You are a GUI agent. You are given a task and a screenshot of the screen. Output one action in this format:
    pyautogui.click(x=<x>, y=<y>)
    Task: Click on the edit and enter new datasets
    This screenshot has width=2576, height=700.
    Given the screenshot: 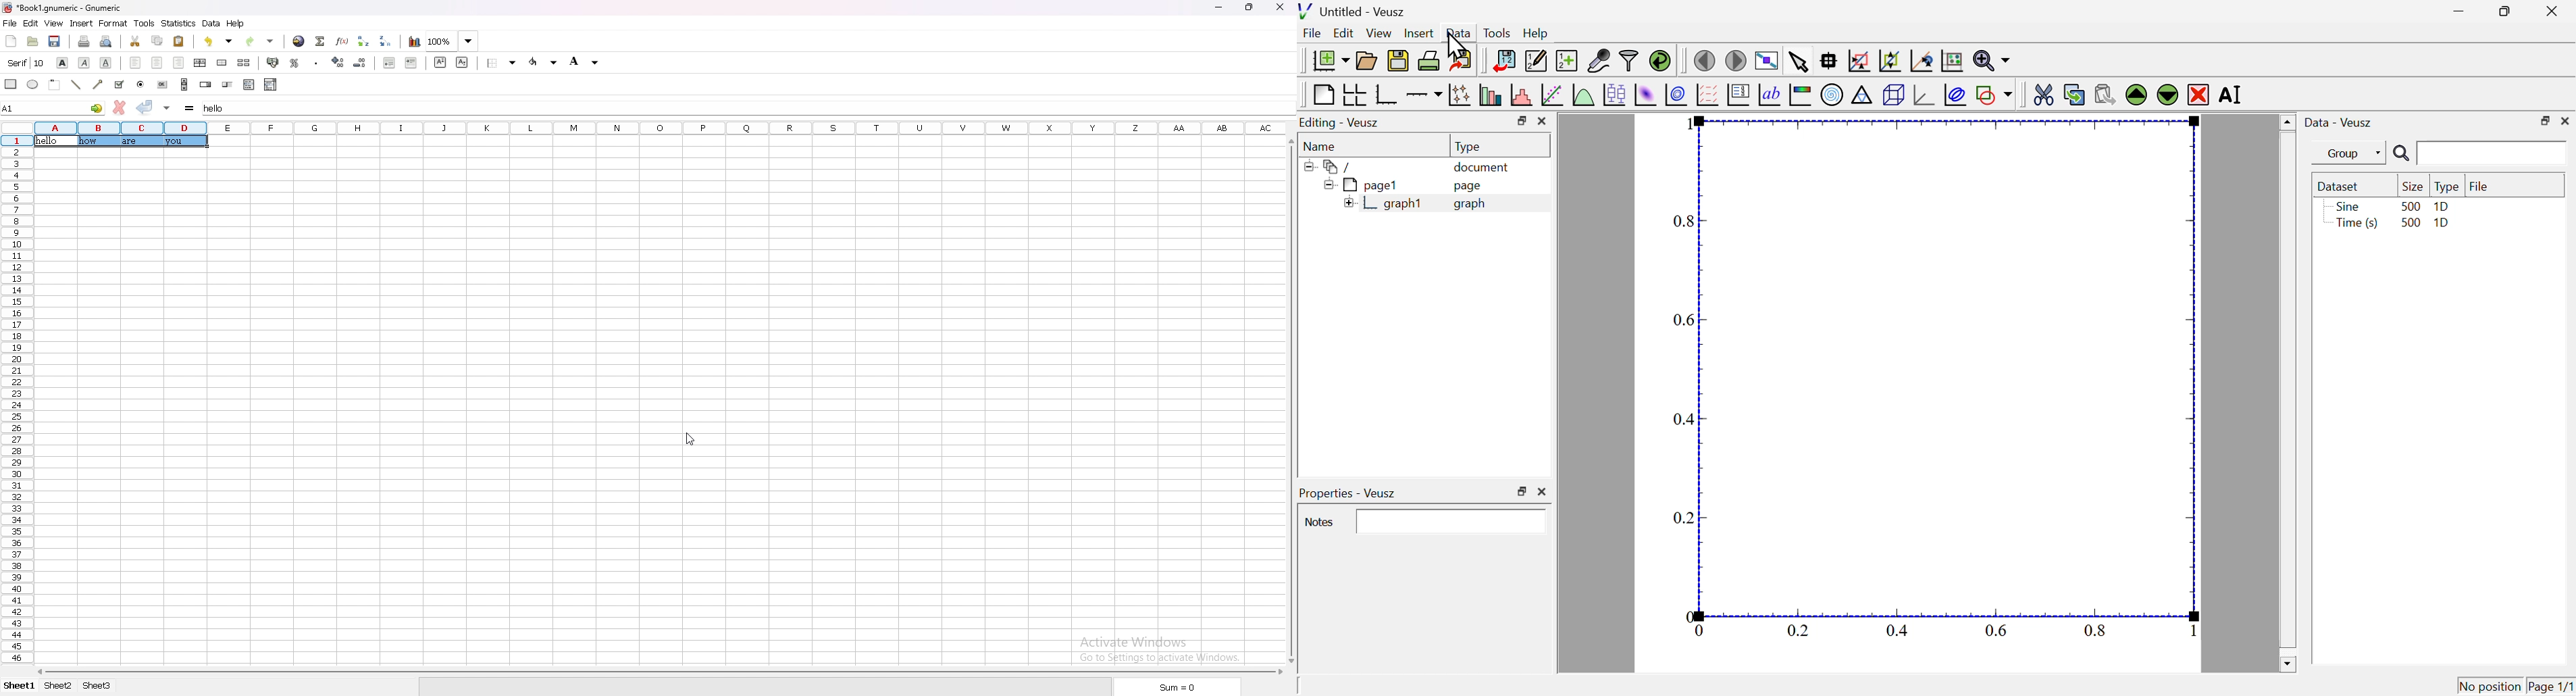 What is the action you would take?
    pyautogui.click(x=1535, y=61)
    